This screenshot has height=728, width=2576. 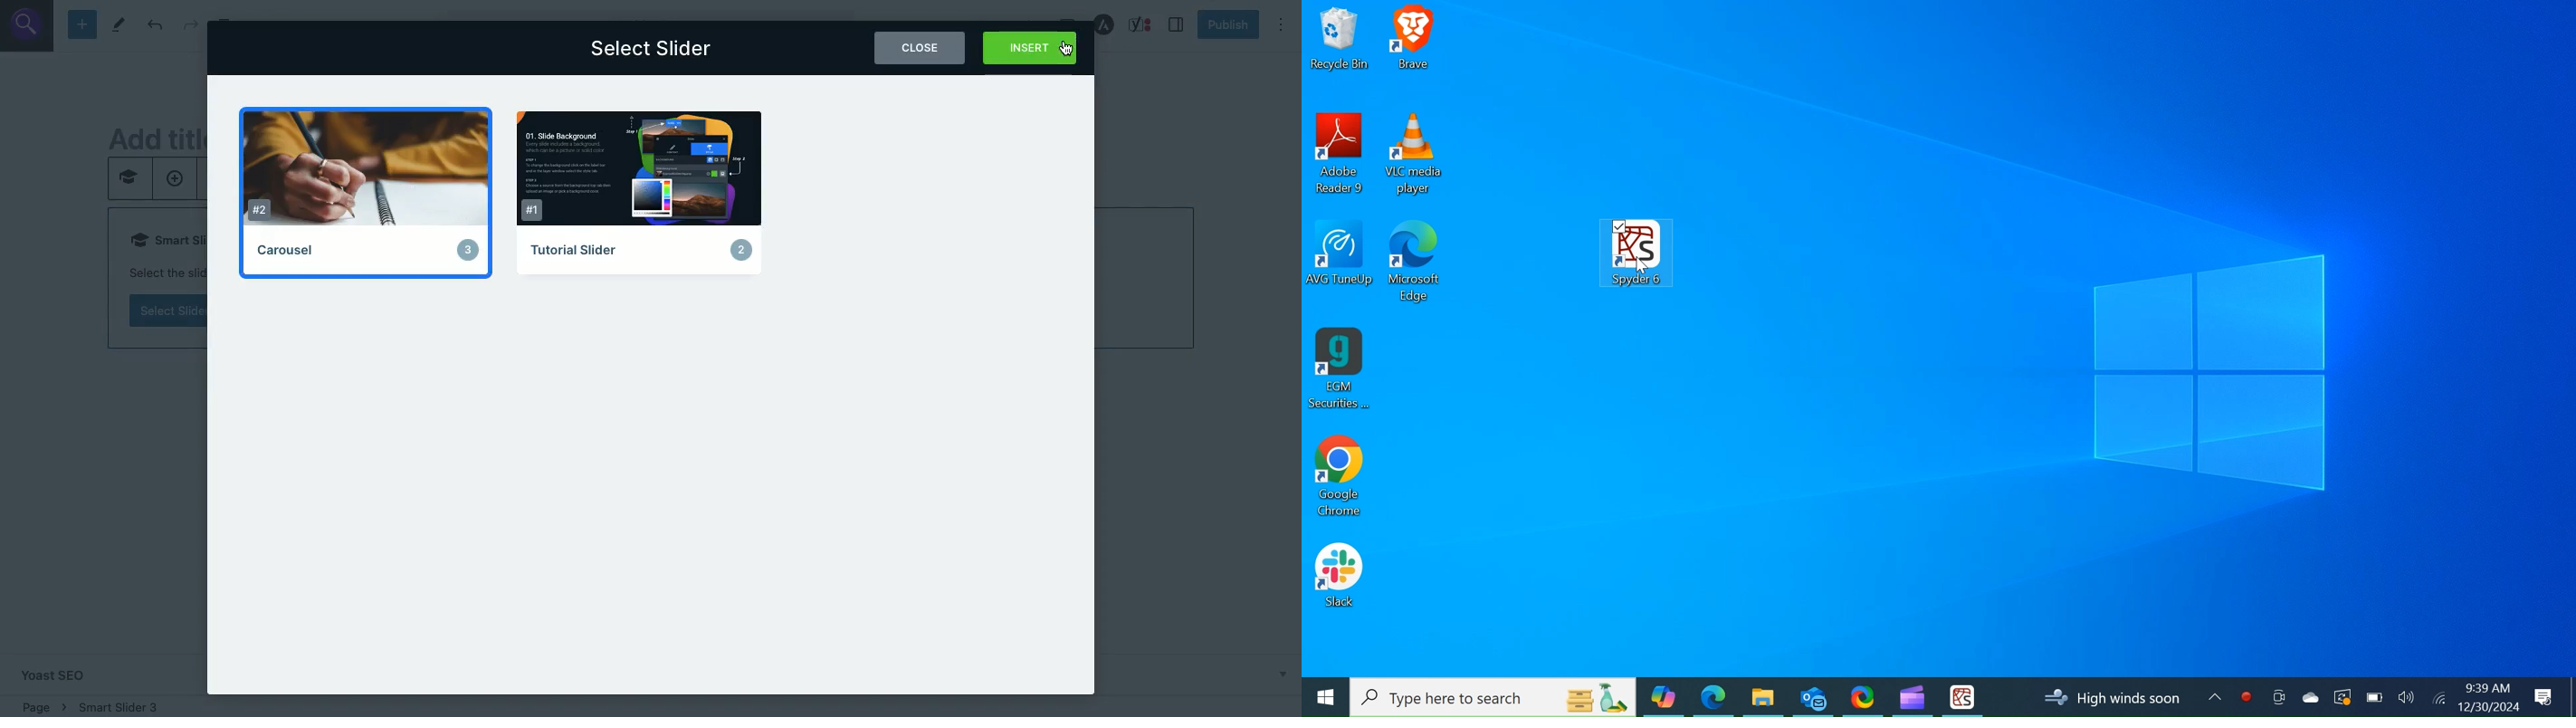 I want to click on VLC Media Desktop Icon, so click(x=1414, y=156).